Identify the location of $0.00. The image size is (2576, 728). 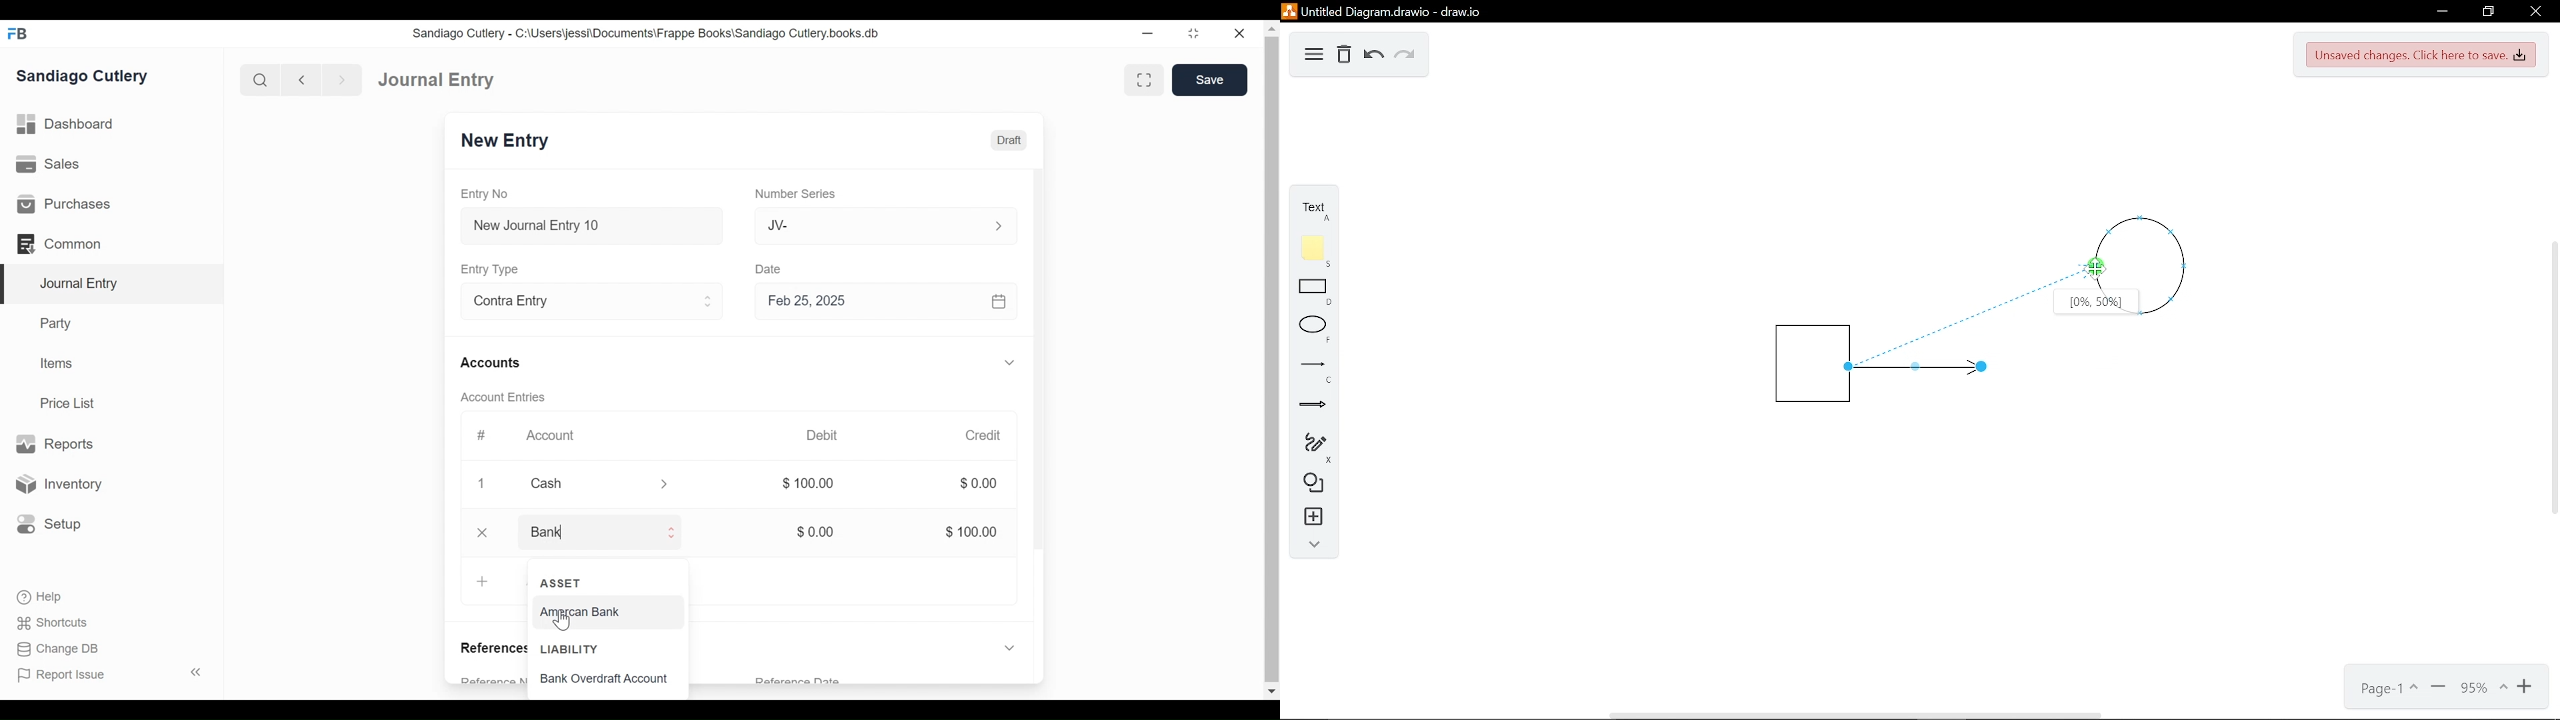
(978, 485).